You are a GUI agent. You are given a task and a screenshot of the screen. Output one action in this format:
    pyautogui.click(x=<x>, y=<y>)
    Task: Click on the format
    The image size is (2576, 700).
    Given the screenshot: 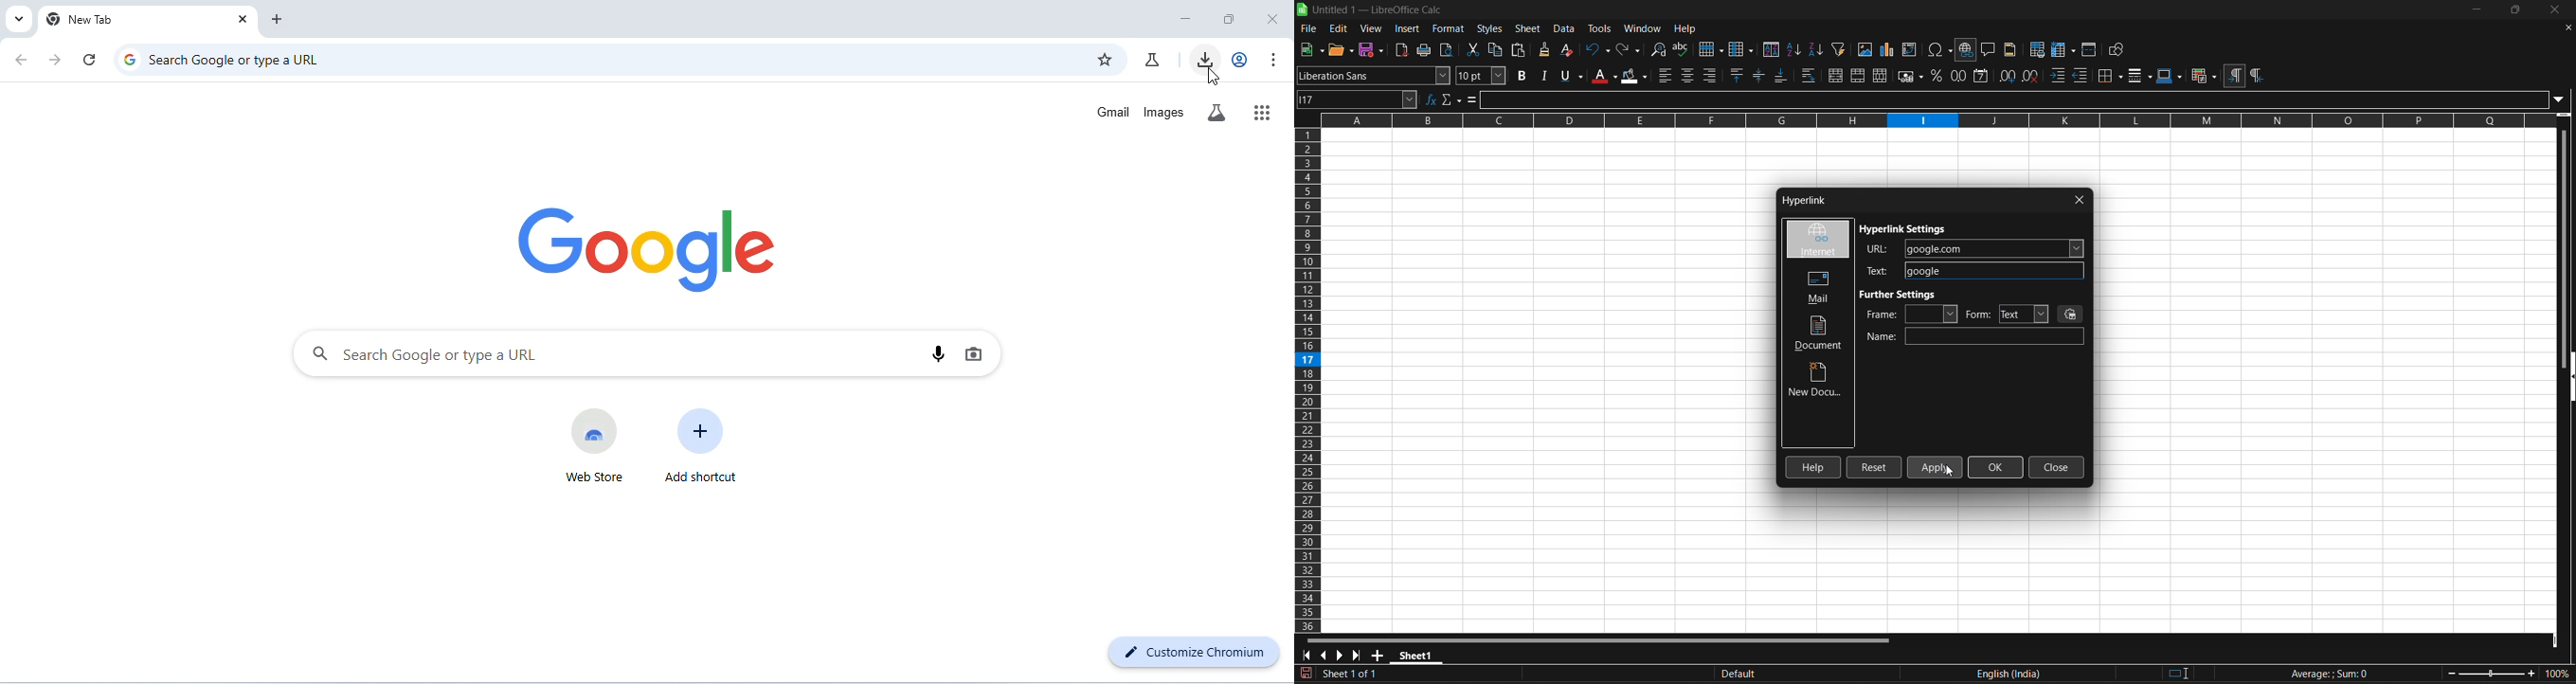 What is the action you would take?
    pyautogui.click(x=1446, y=29)
    